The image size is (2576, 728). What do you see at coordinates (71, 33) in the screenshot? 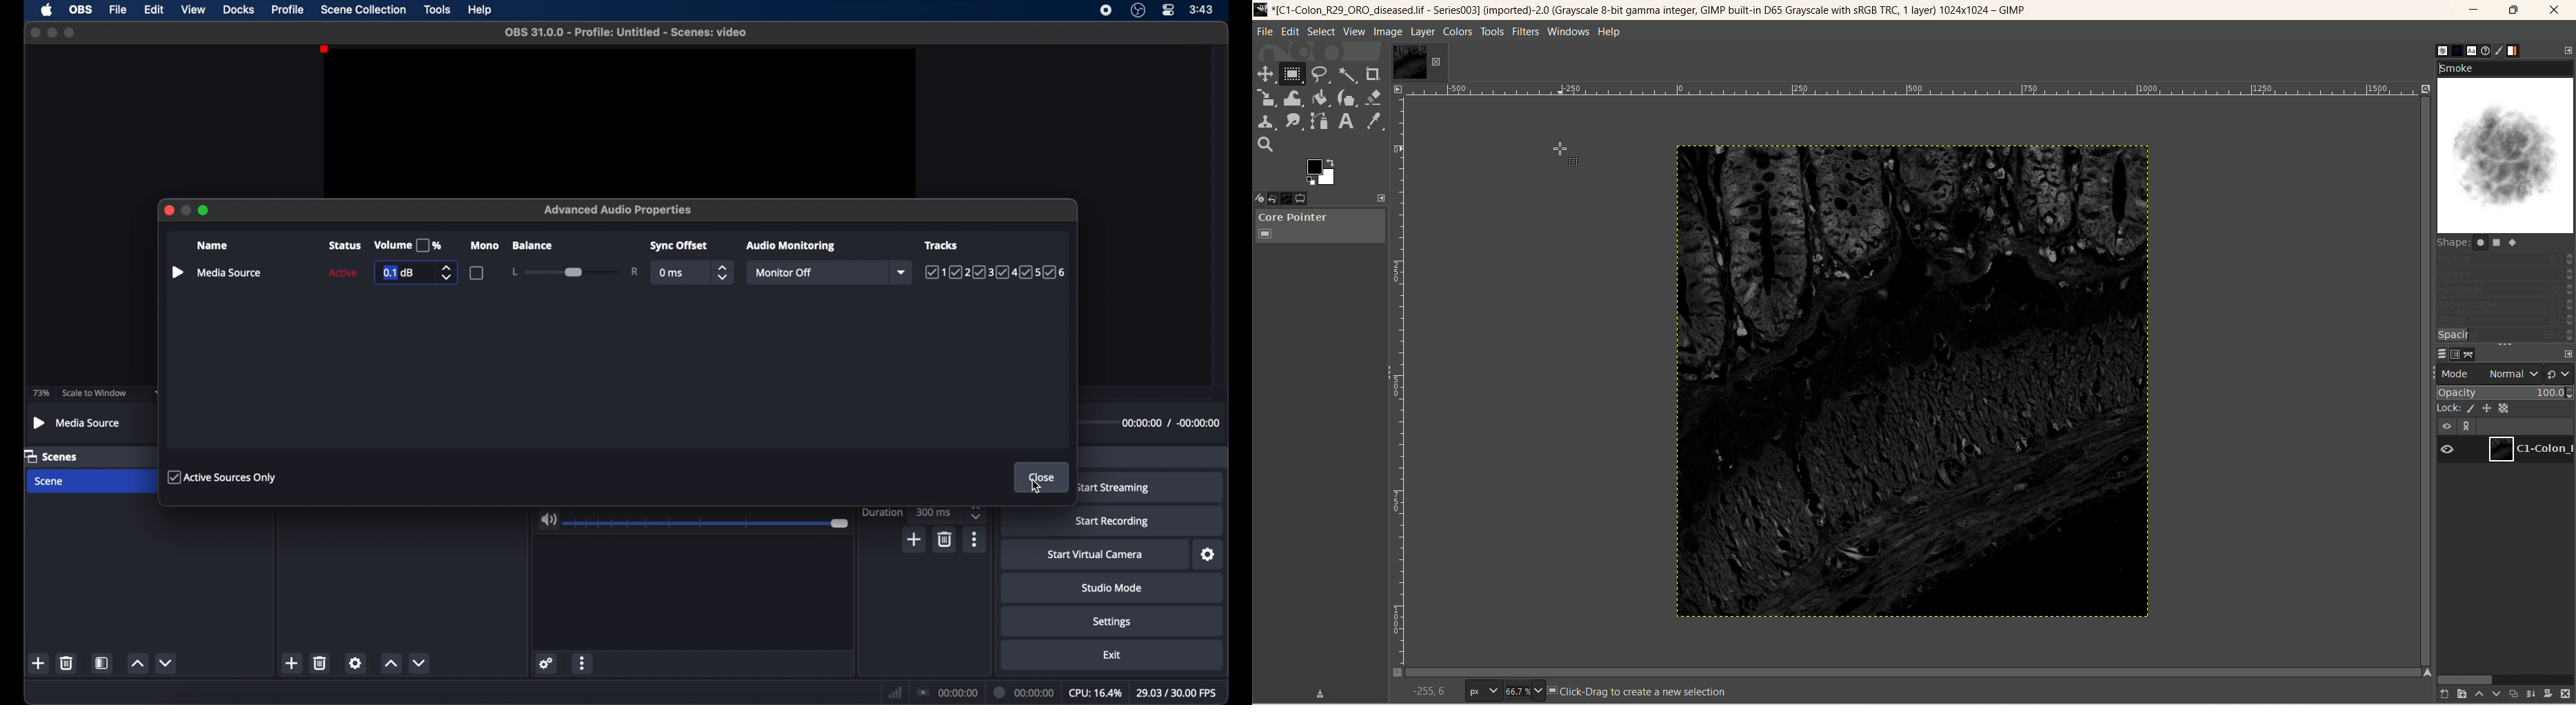
I see `maximize` at bounding box center [71, 33].